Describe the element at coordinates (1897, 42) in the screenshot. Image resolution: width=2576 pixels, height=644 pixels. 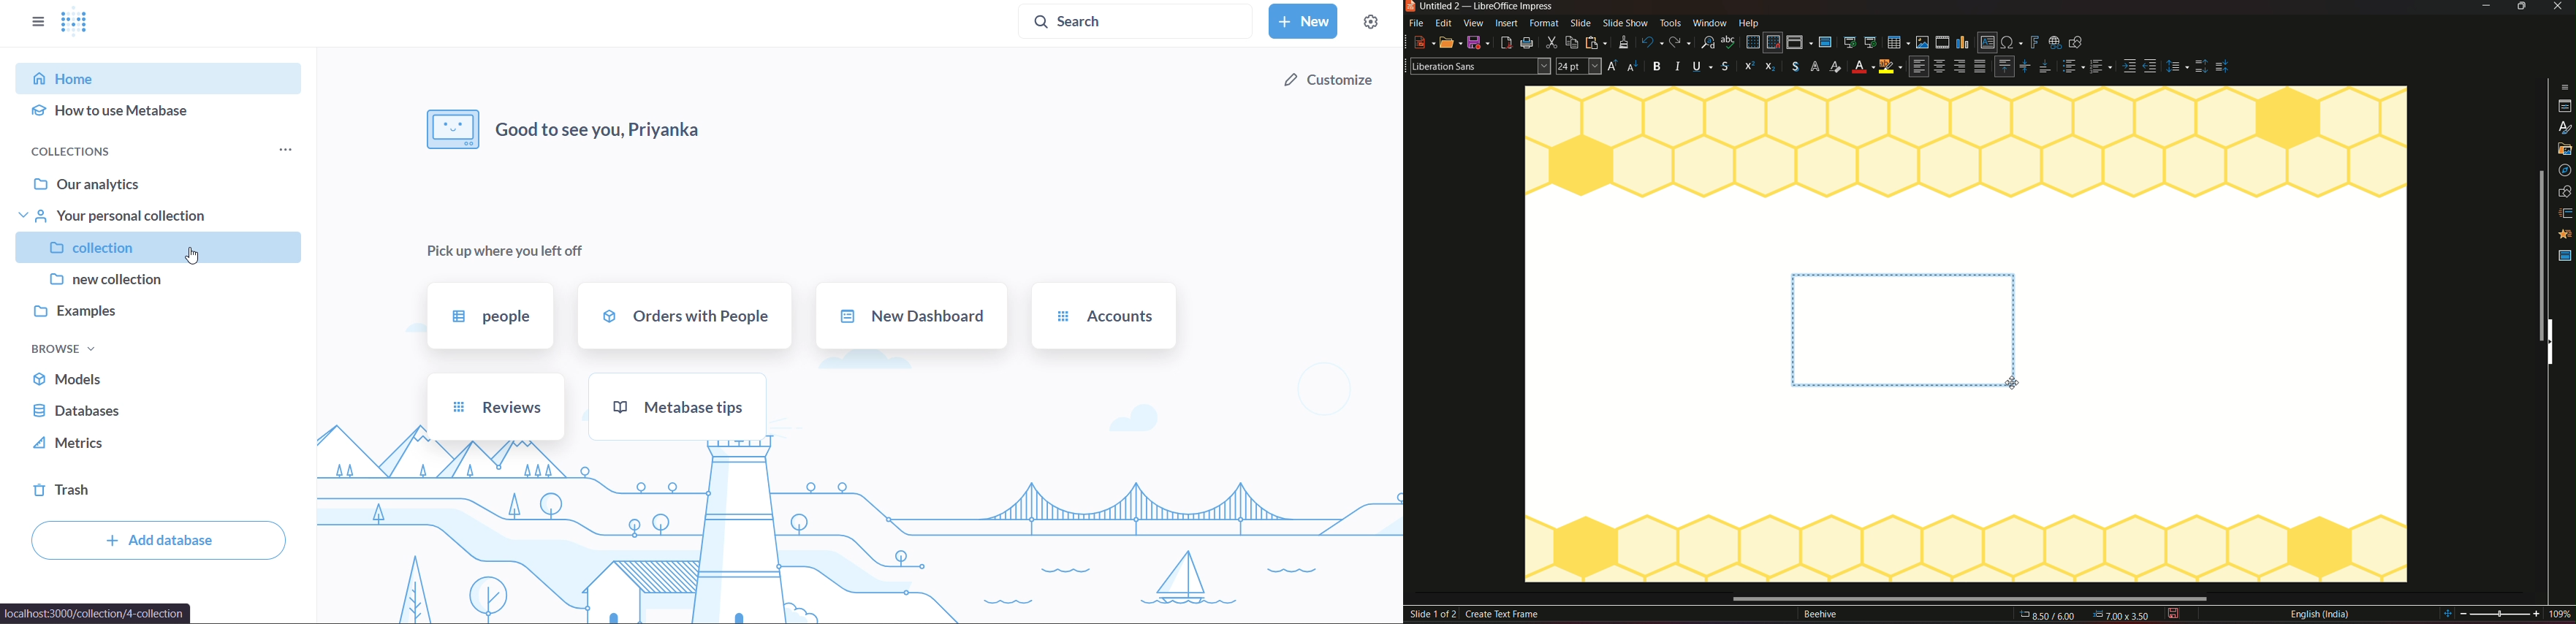
I see `insert table` at that location.